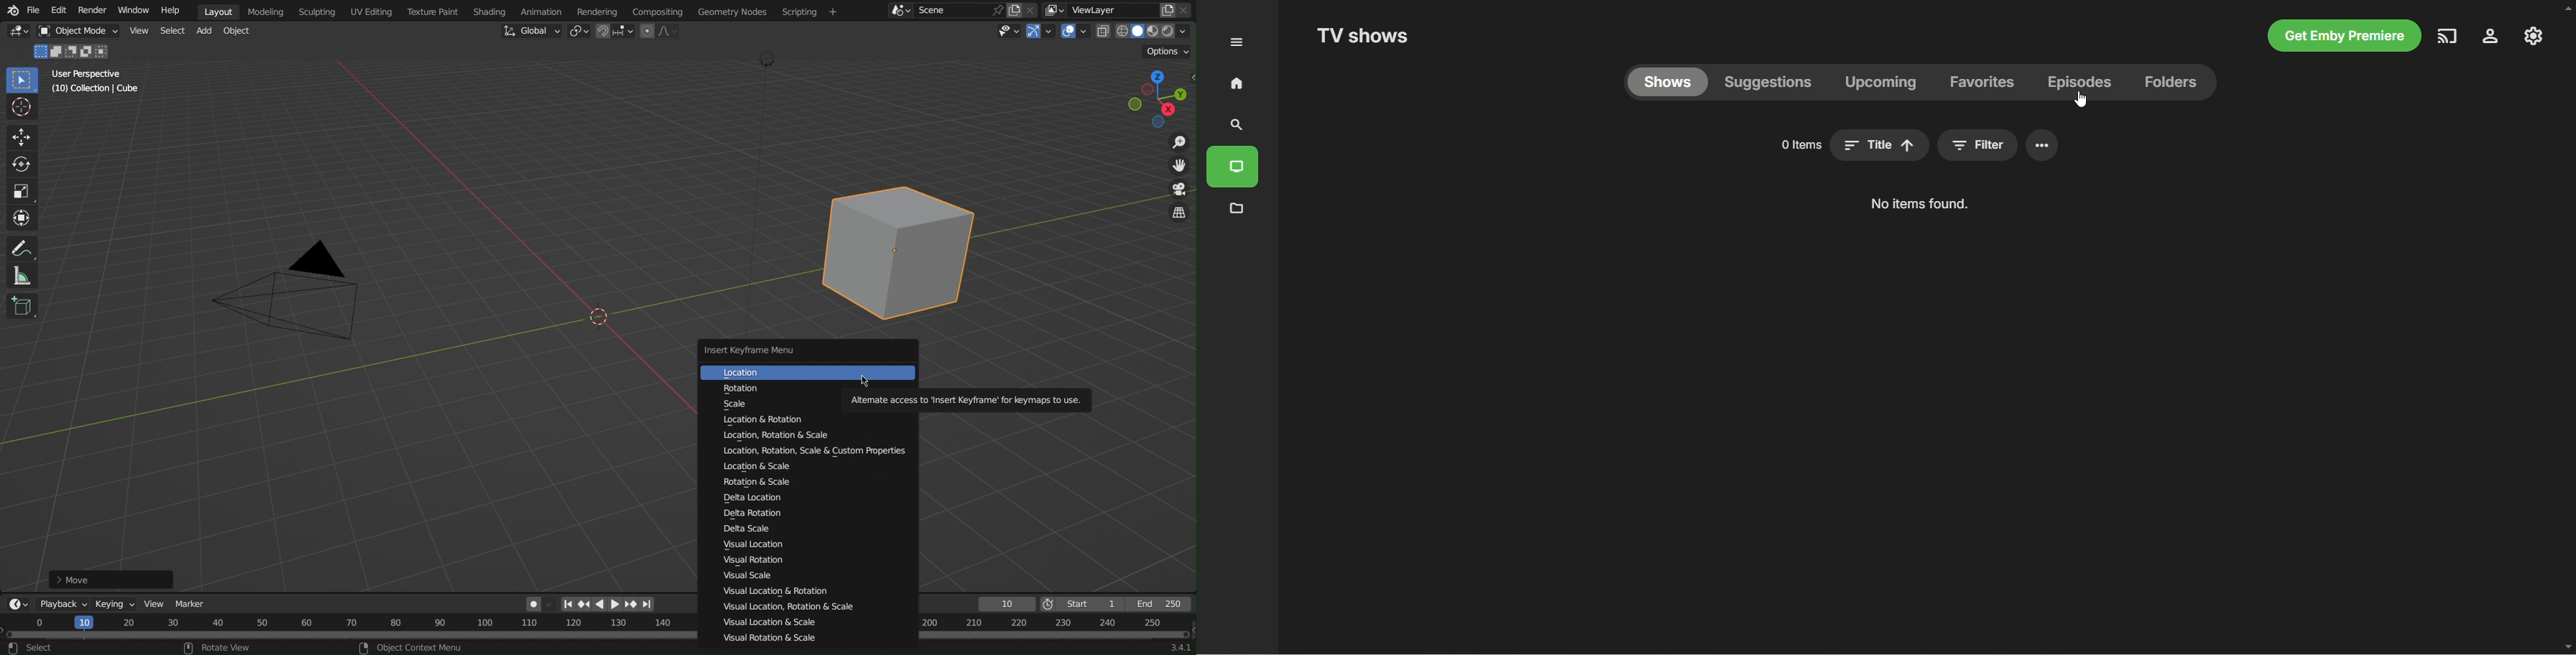 The height and width of the screenshot is (672, 2576). Describe the element at coordinates (95, 9) in the screenshot. I see `Render` at that location.